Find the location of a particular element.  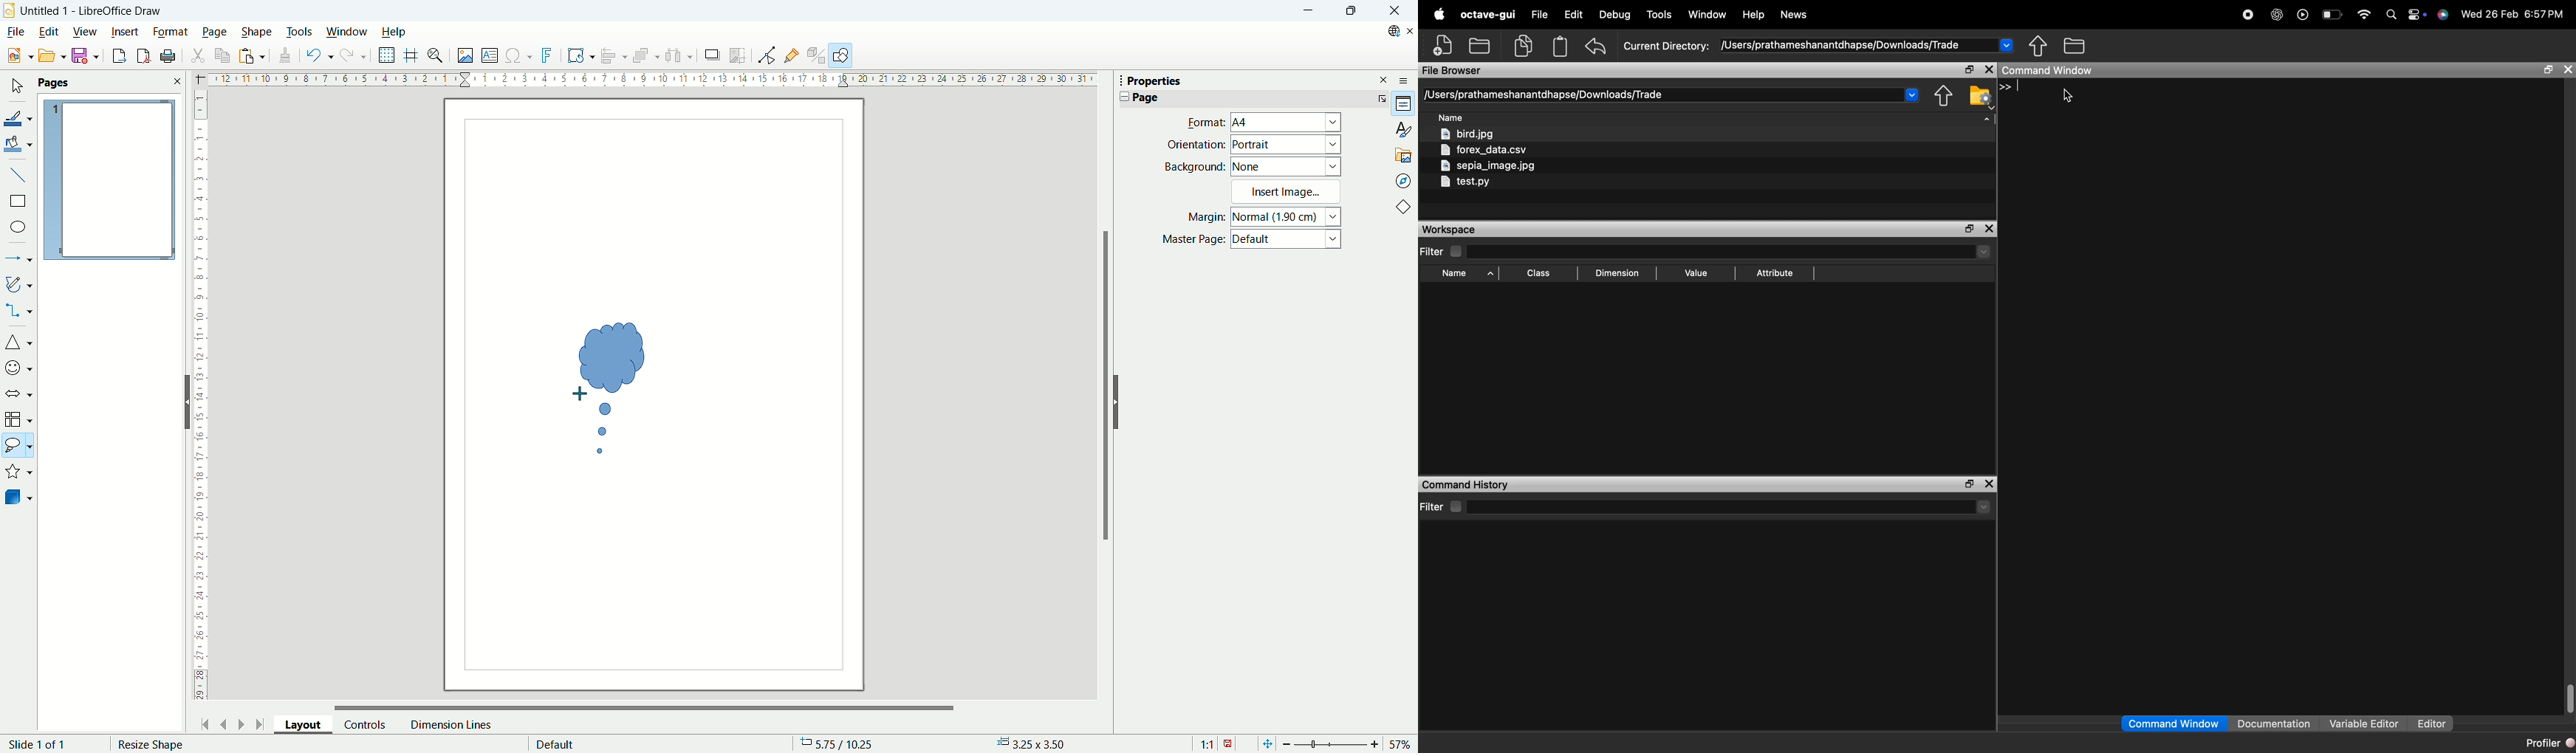

sort by file name is located at coordinates (1450, 118).